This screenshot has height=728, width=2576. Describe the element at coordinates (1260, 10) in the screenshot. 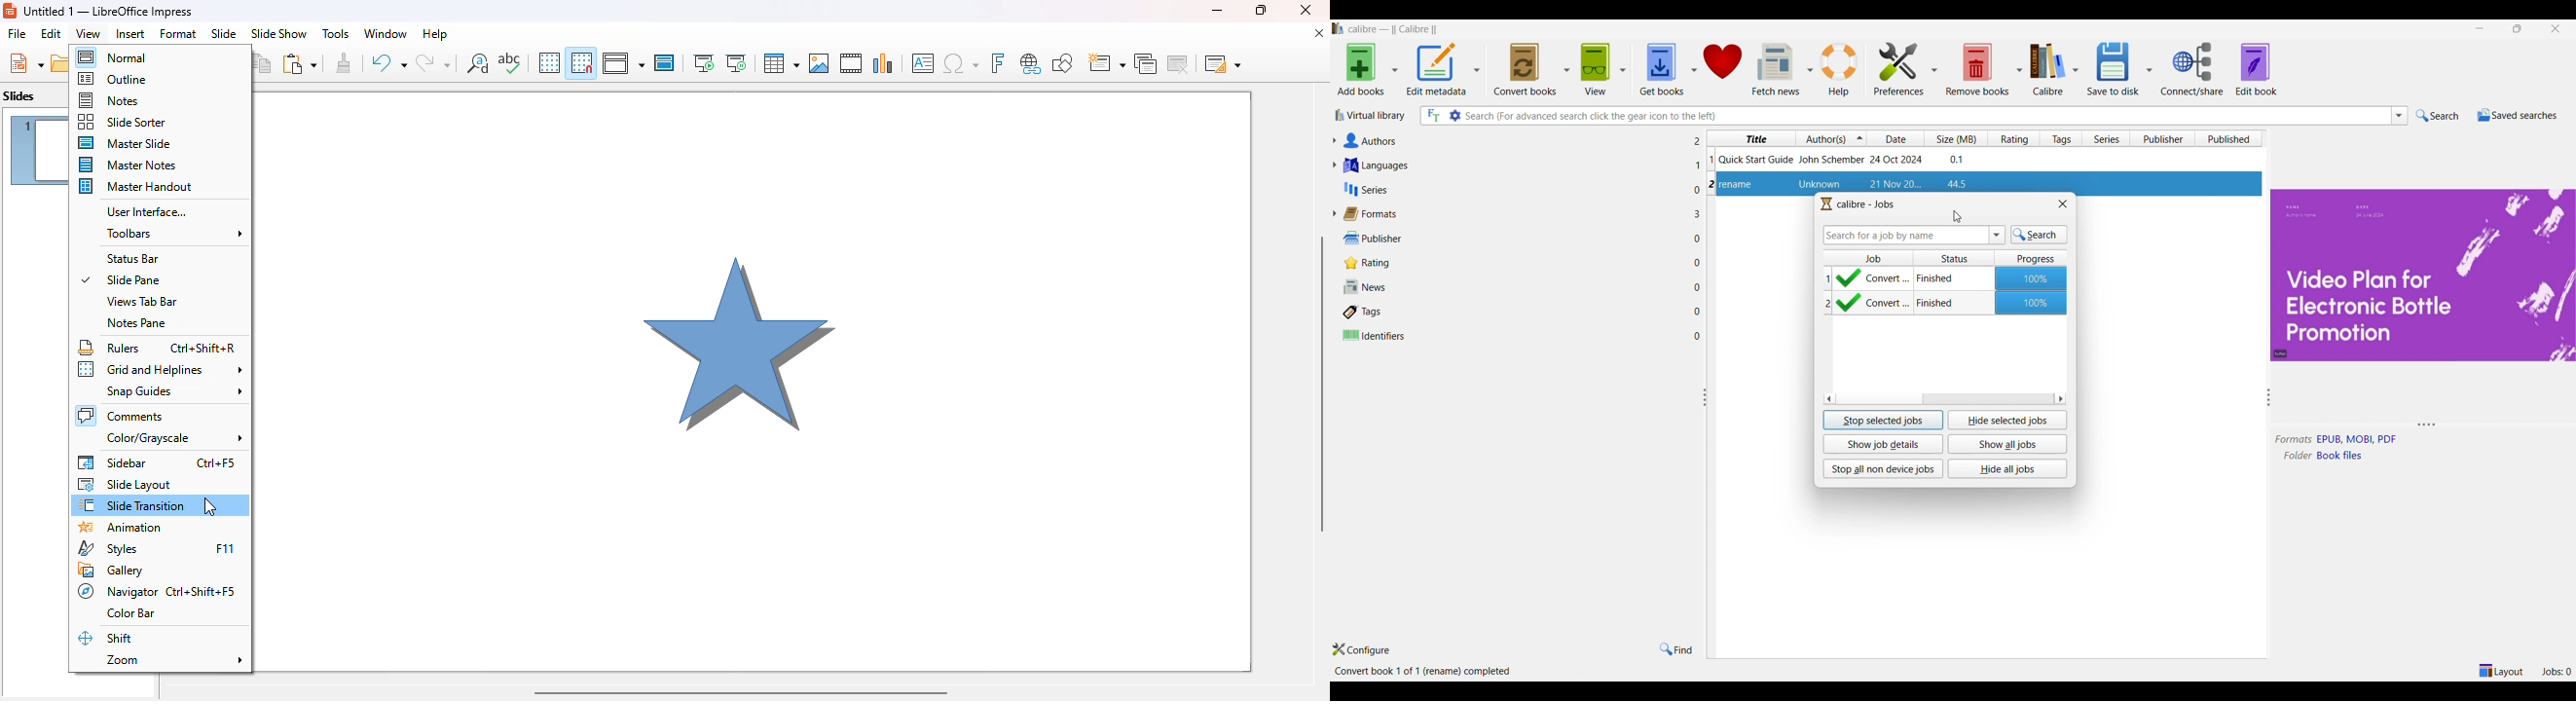

I see `maximize` at that location.